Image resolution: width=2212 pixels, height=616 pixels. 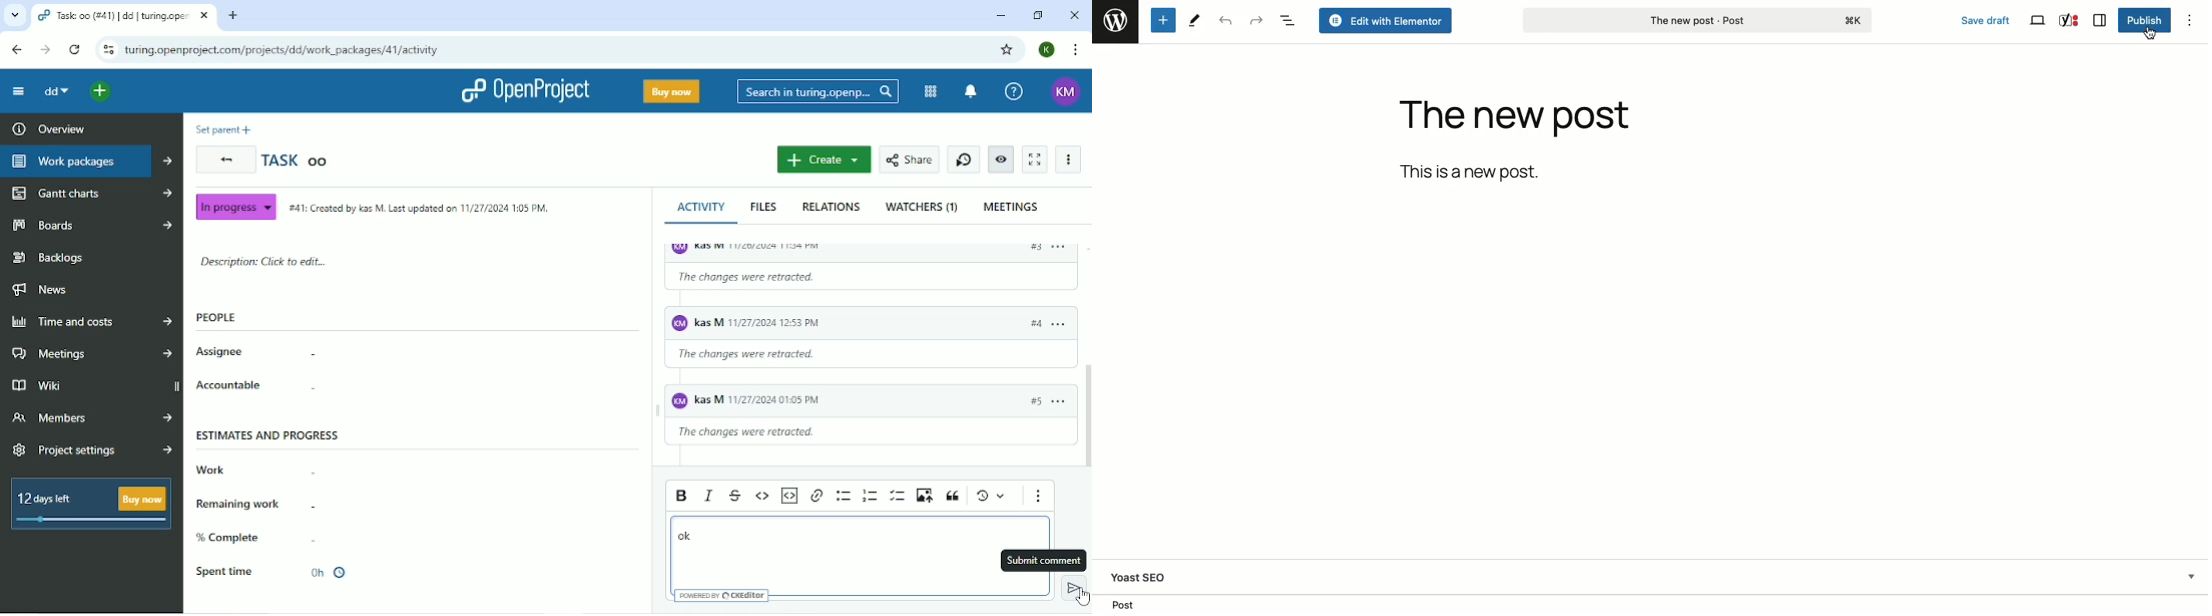 What do you see at coordinates (1290, 20) in the screenshot?
I see `Document overview` at bounding box center [1290, 20].